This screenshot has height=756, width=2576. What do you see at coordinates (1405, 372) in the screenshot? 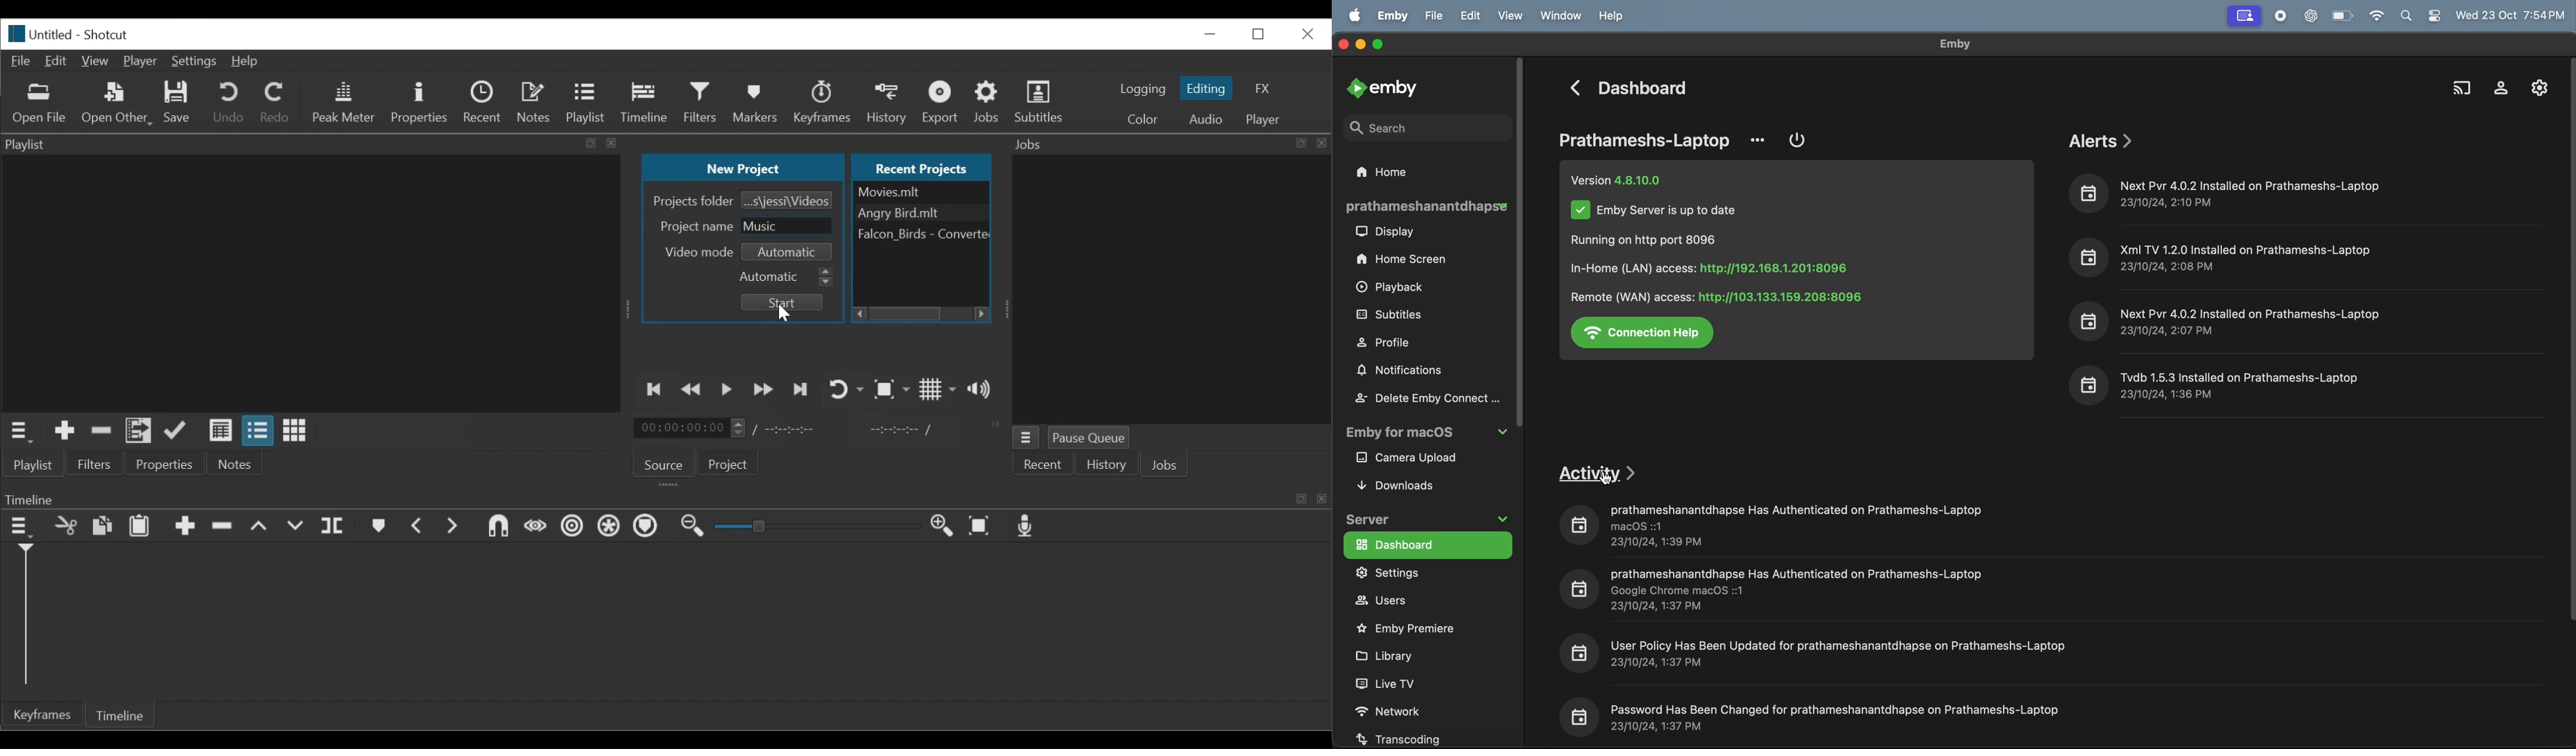
I see `notifications` at bounding box center [1405, 372].